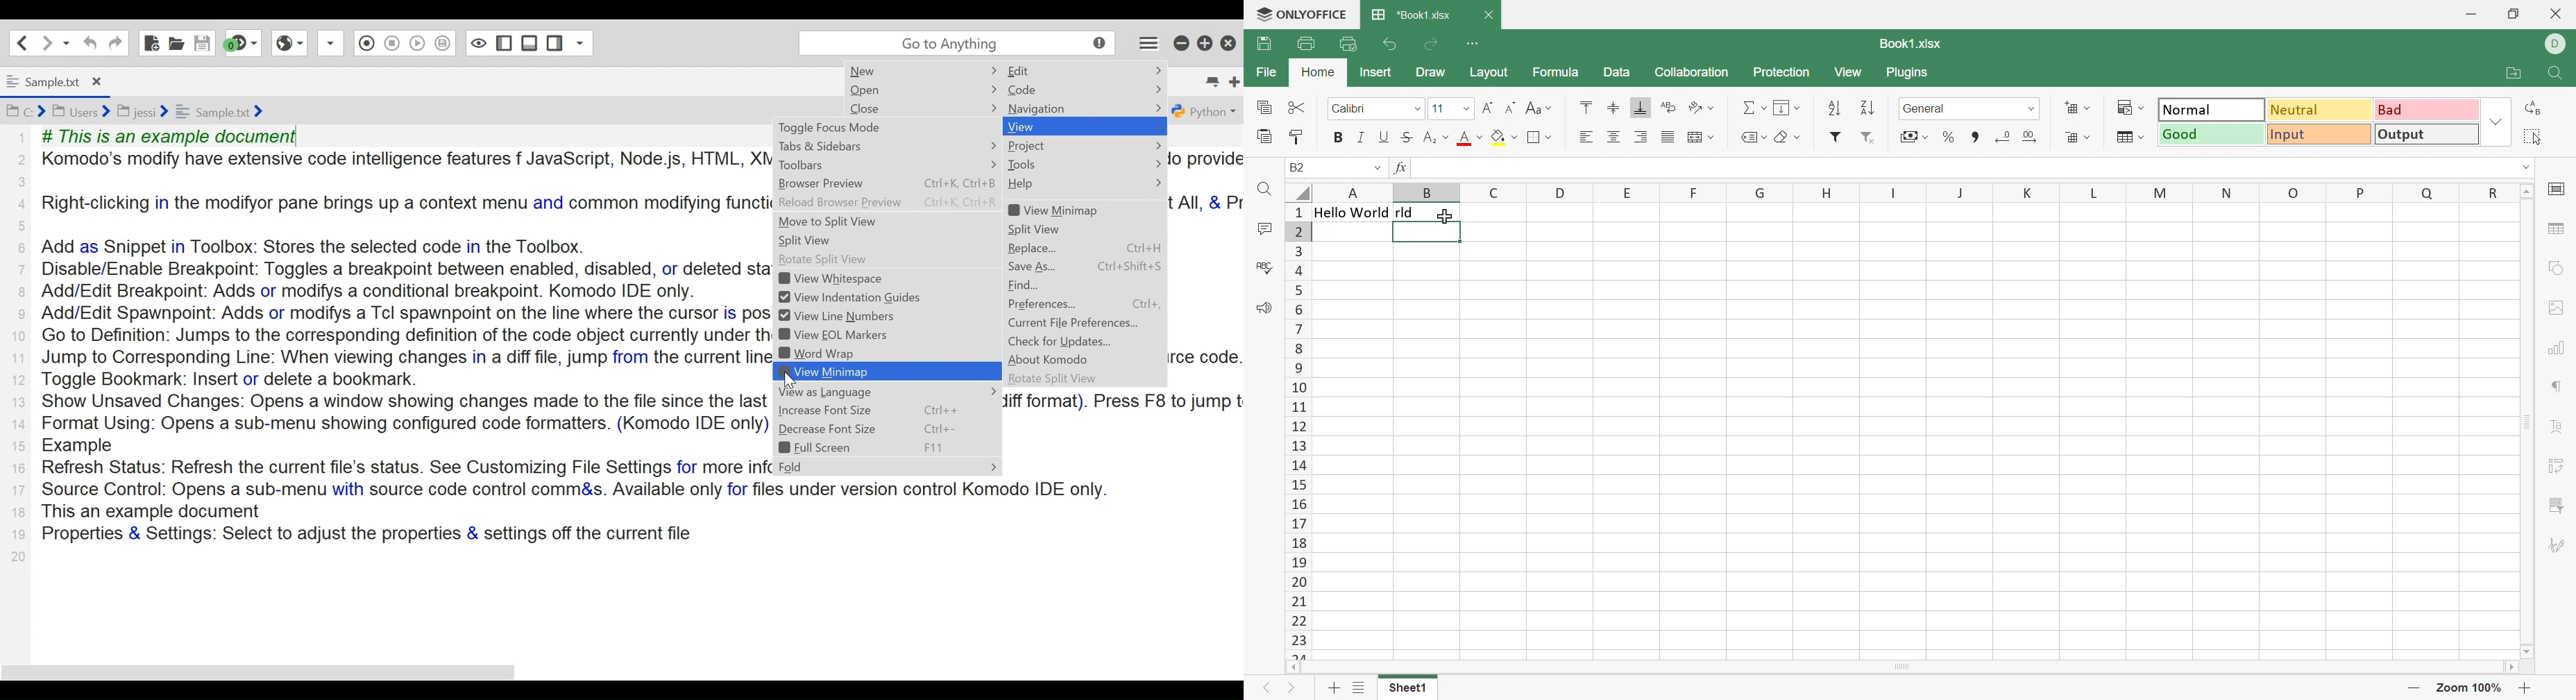 This screenshot has width=2576, height=700. What do you see at coordinates (2554, 467) in the screenshot?
I see `Pivot table settings` at bounding box center [2554, 467].